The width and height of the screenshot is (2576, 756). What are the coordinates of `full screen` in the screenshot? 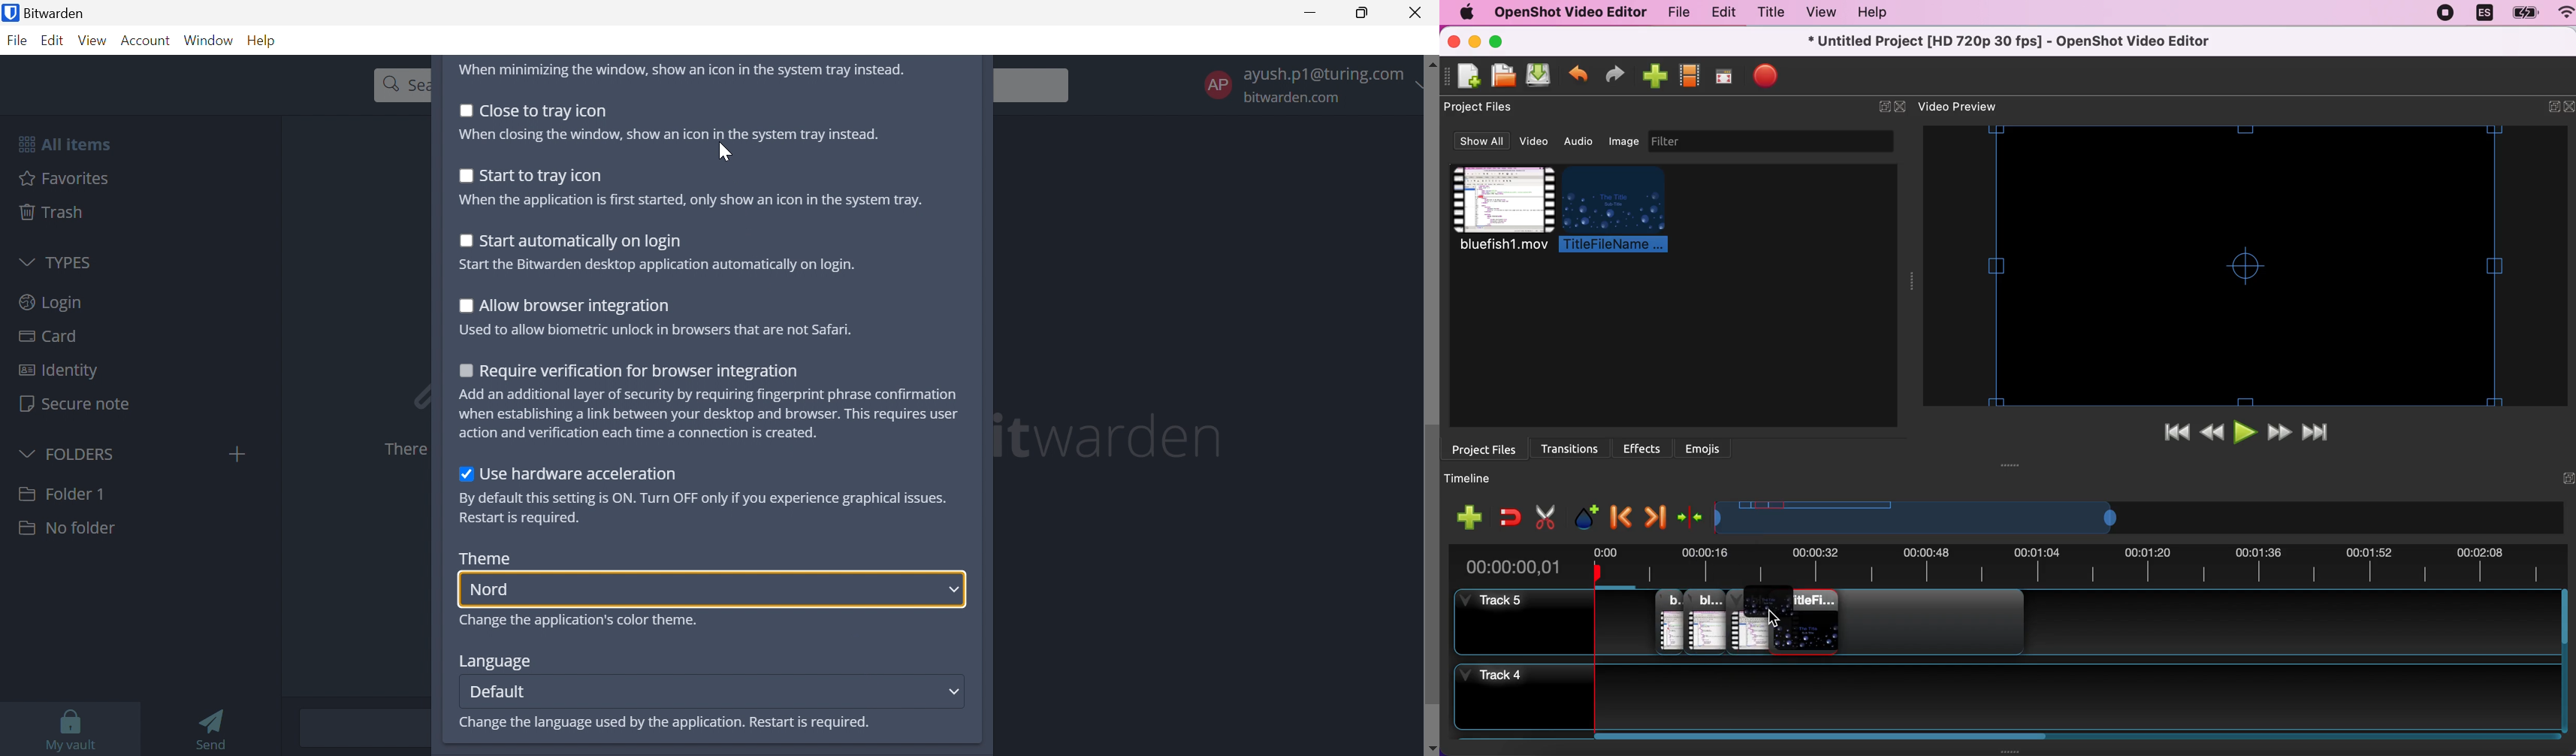 It's located at (1723, 79).